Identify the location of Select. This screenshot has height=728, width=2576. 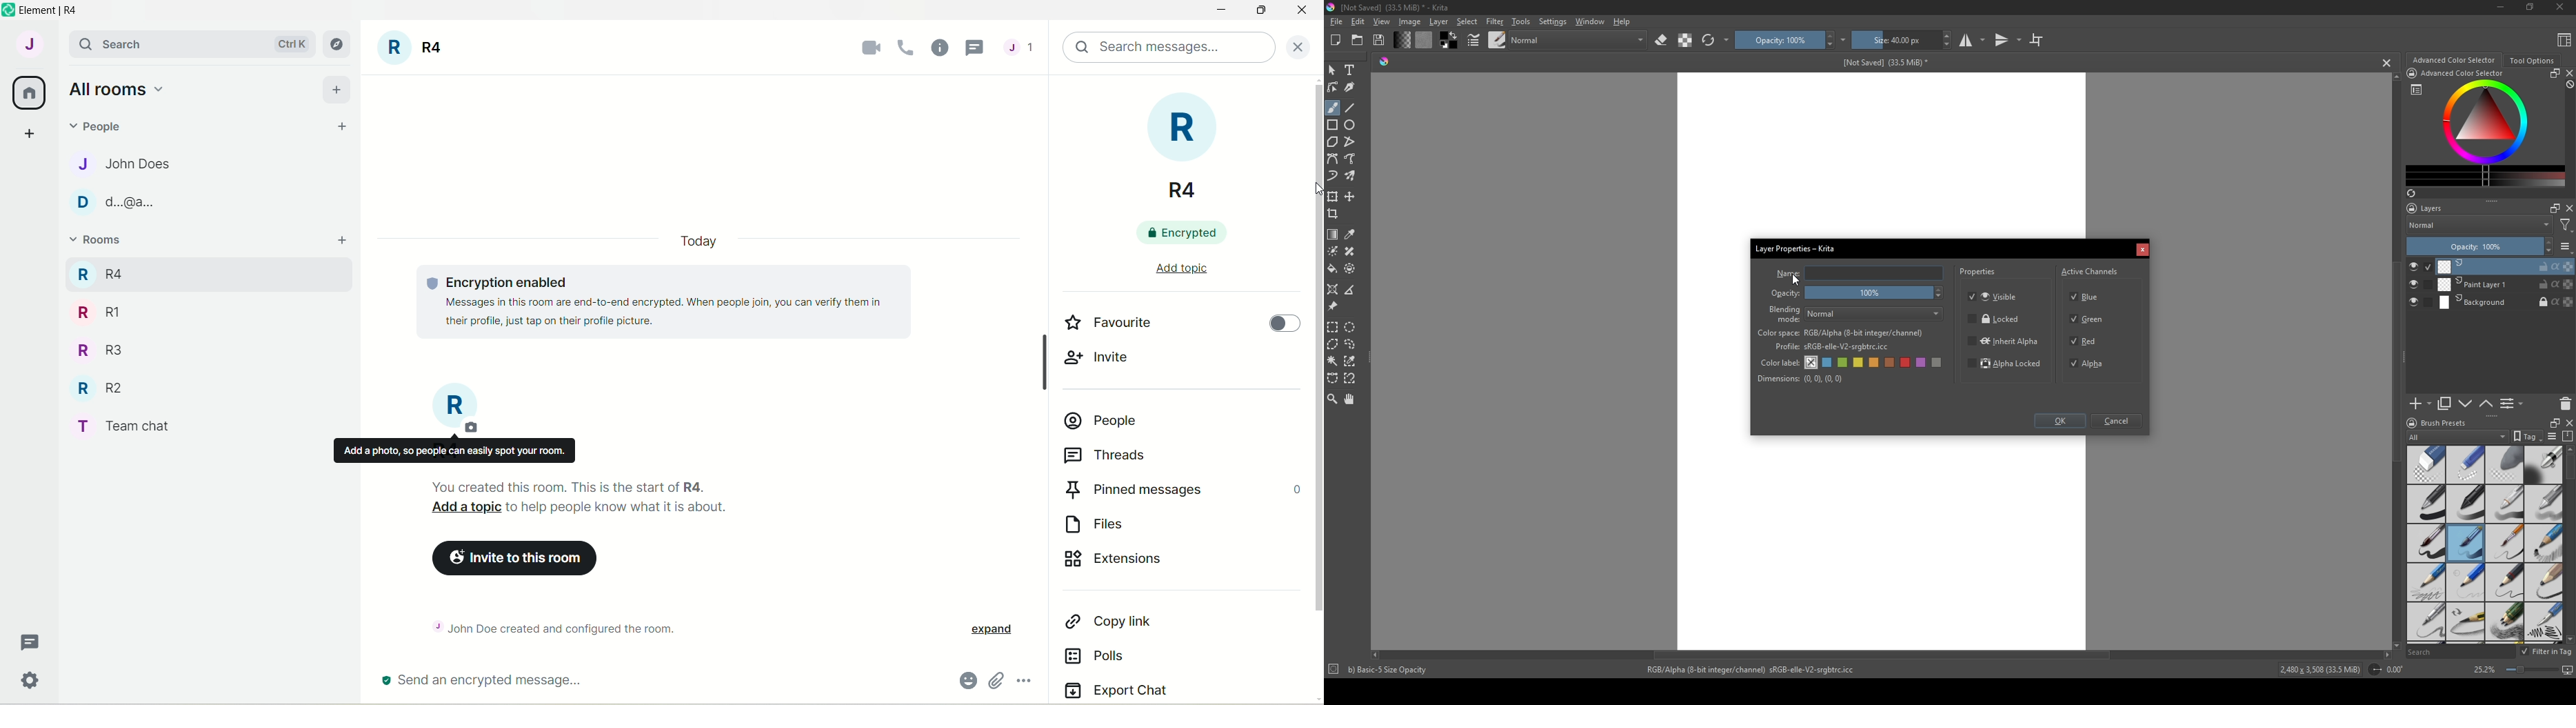
(1467, 22).